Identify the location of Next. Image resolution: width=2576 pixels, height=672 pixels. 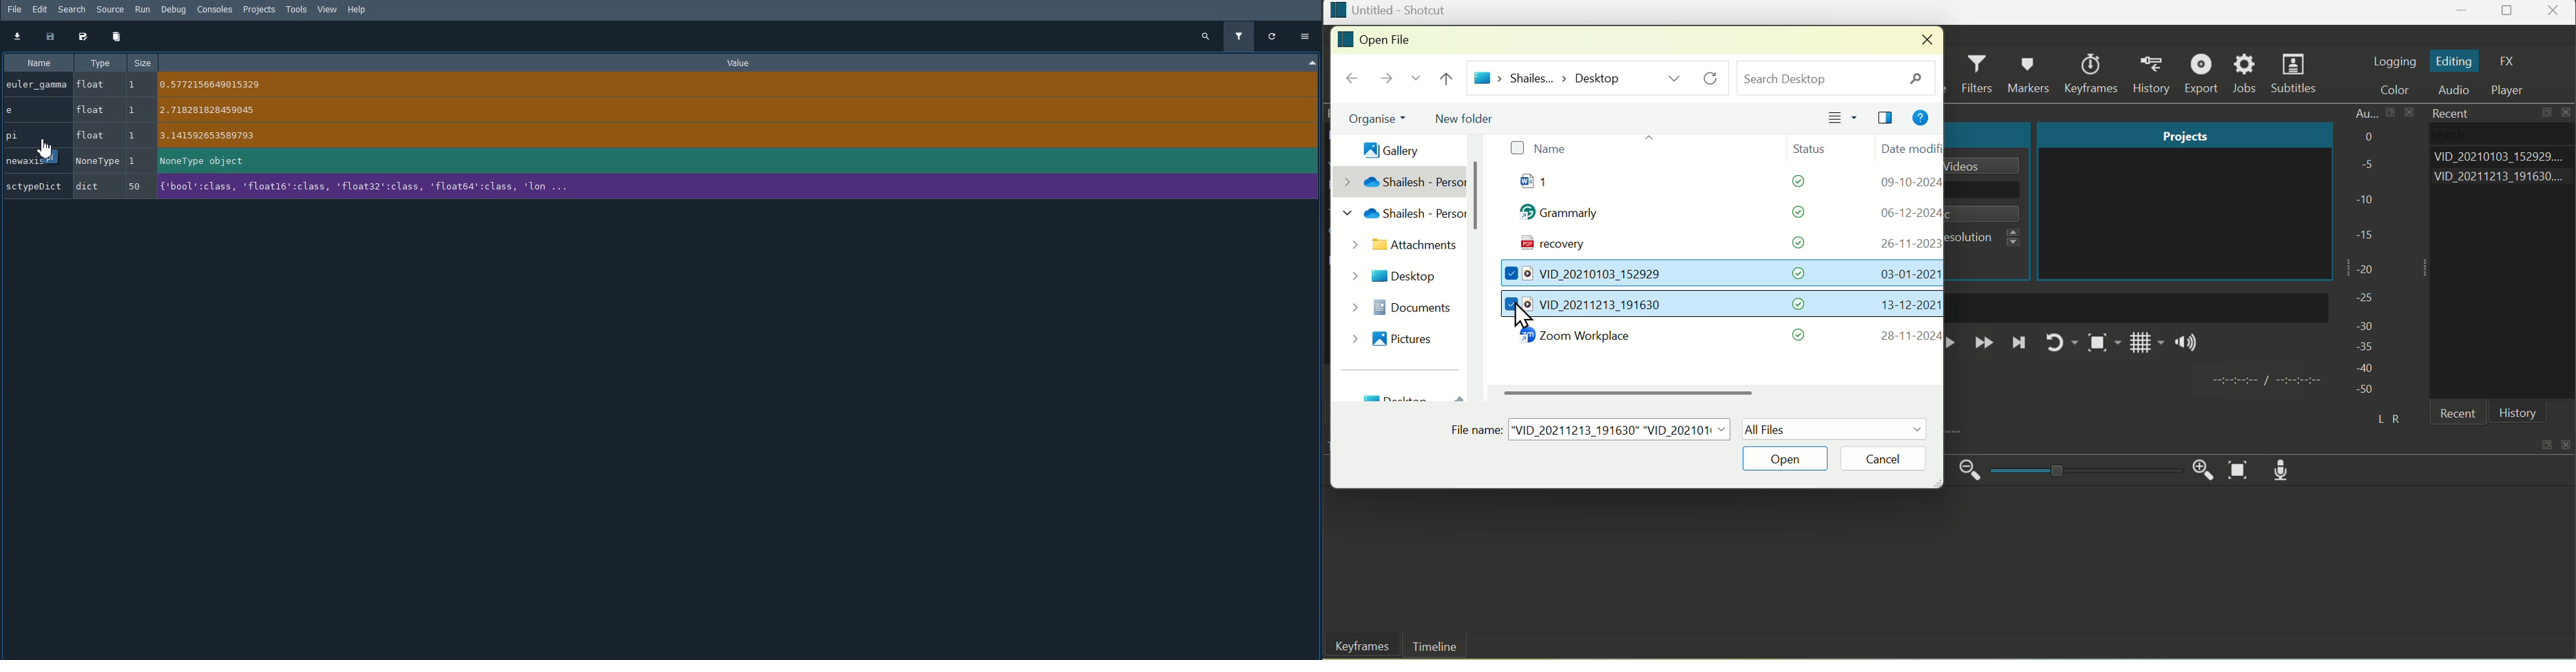
(2019, 346).